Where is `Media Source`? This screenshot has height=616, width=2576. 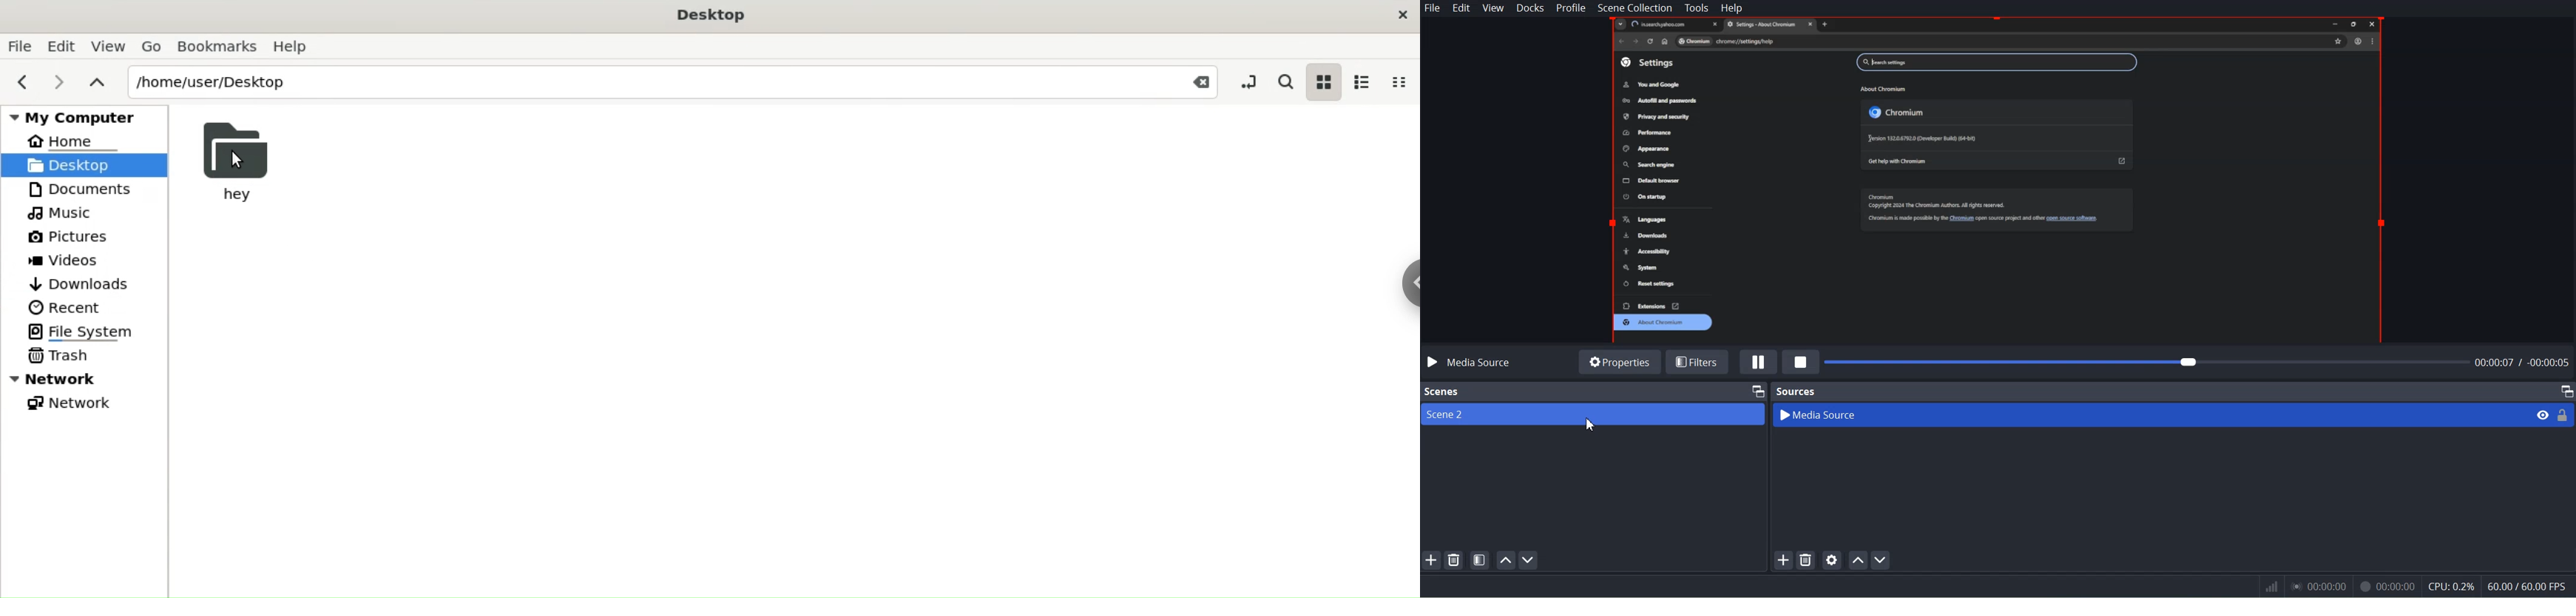 Media Source is located at coordinates (2149, 414).